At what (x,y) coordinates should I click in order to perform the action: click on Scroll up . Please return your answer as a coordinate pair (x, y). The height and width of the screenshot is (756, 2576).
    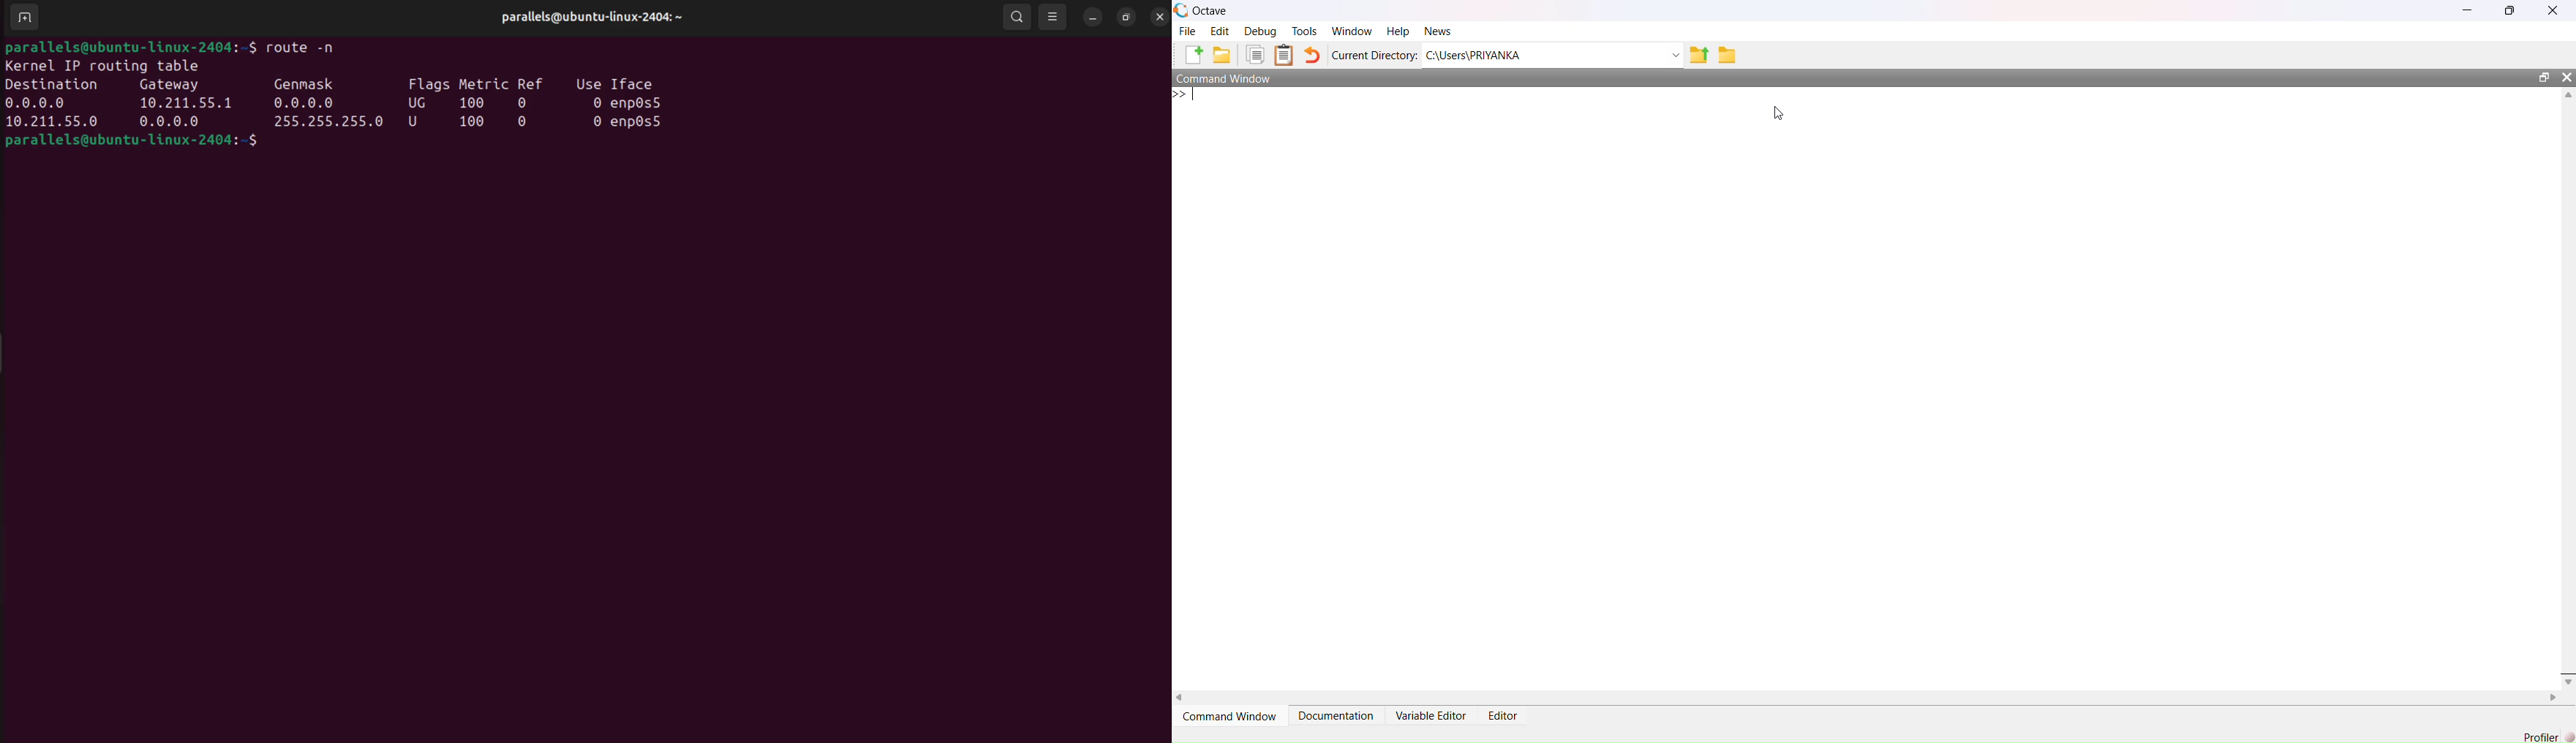
    Looking at the image, I should click on (2567, 97).